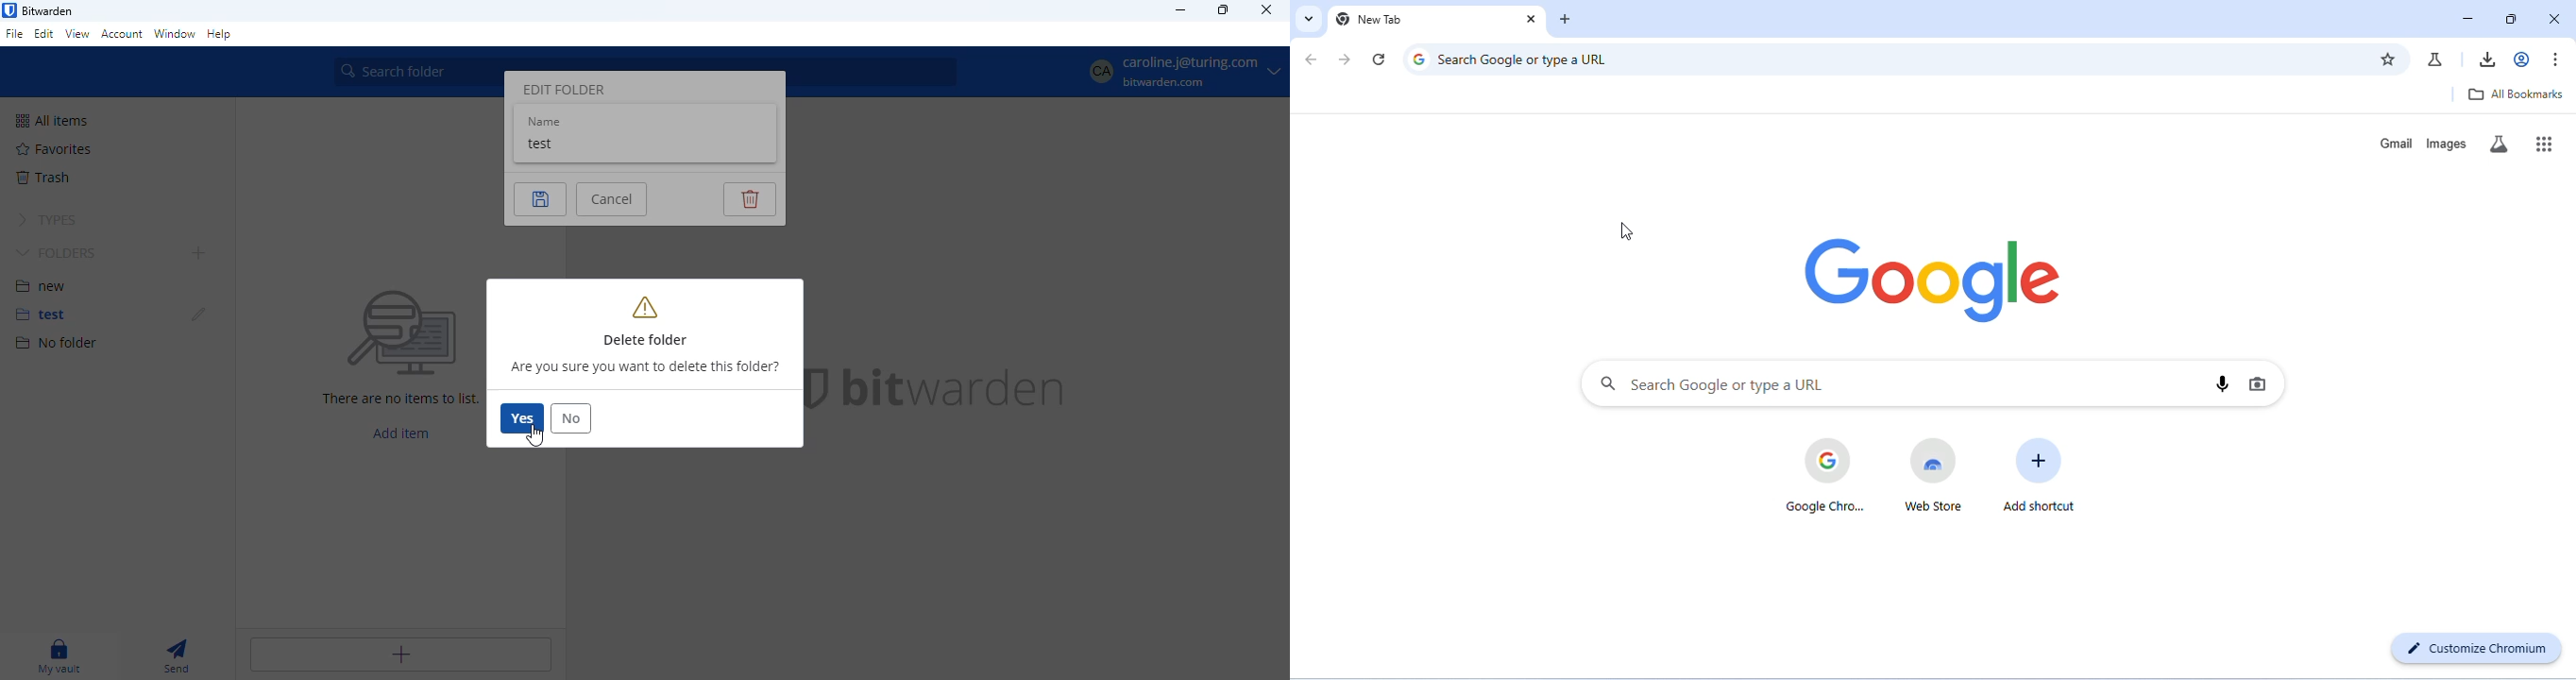  I want to click on add item, so click(399, 434).